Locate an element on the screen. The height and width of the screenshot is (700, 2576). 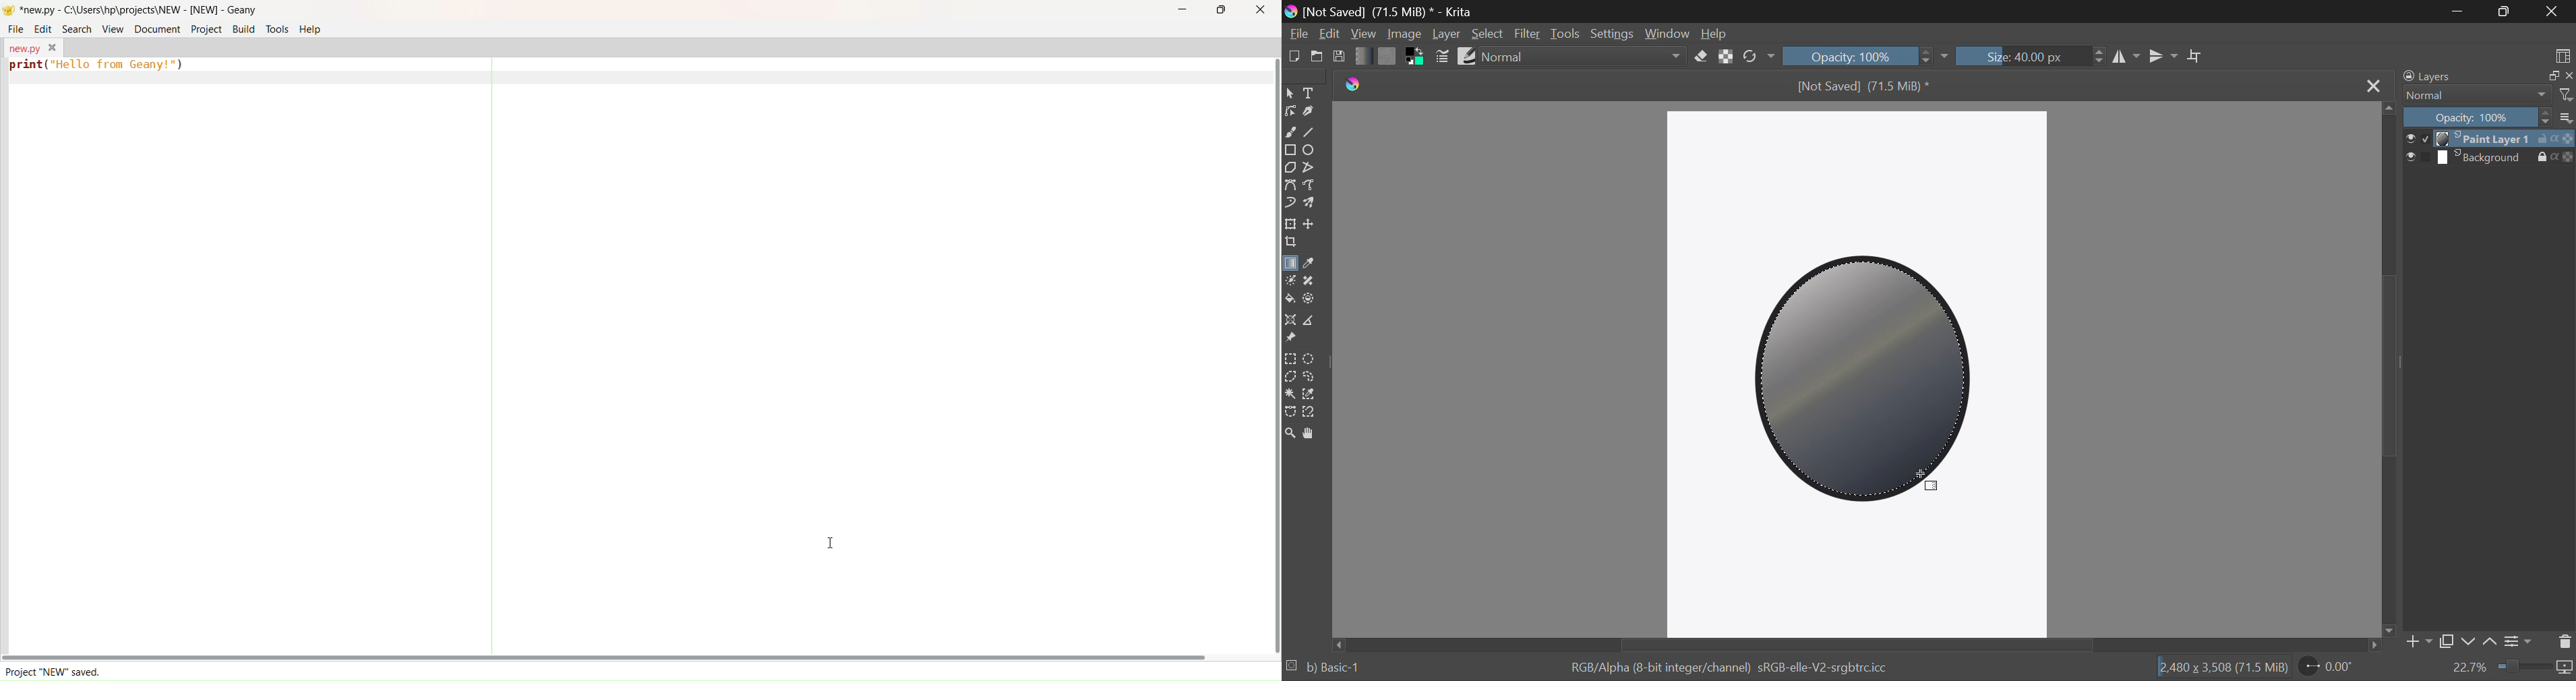
Polygon Selection Tool is located at coordinates (1290, 376).